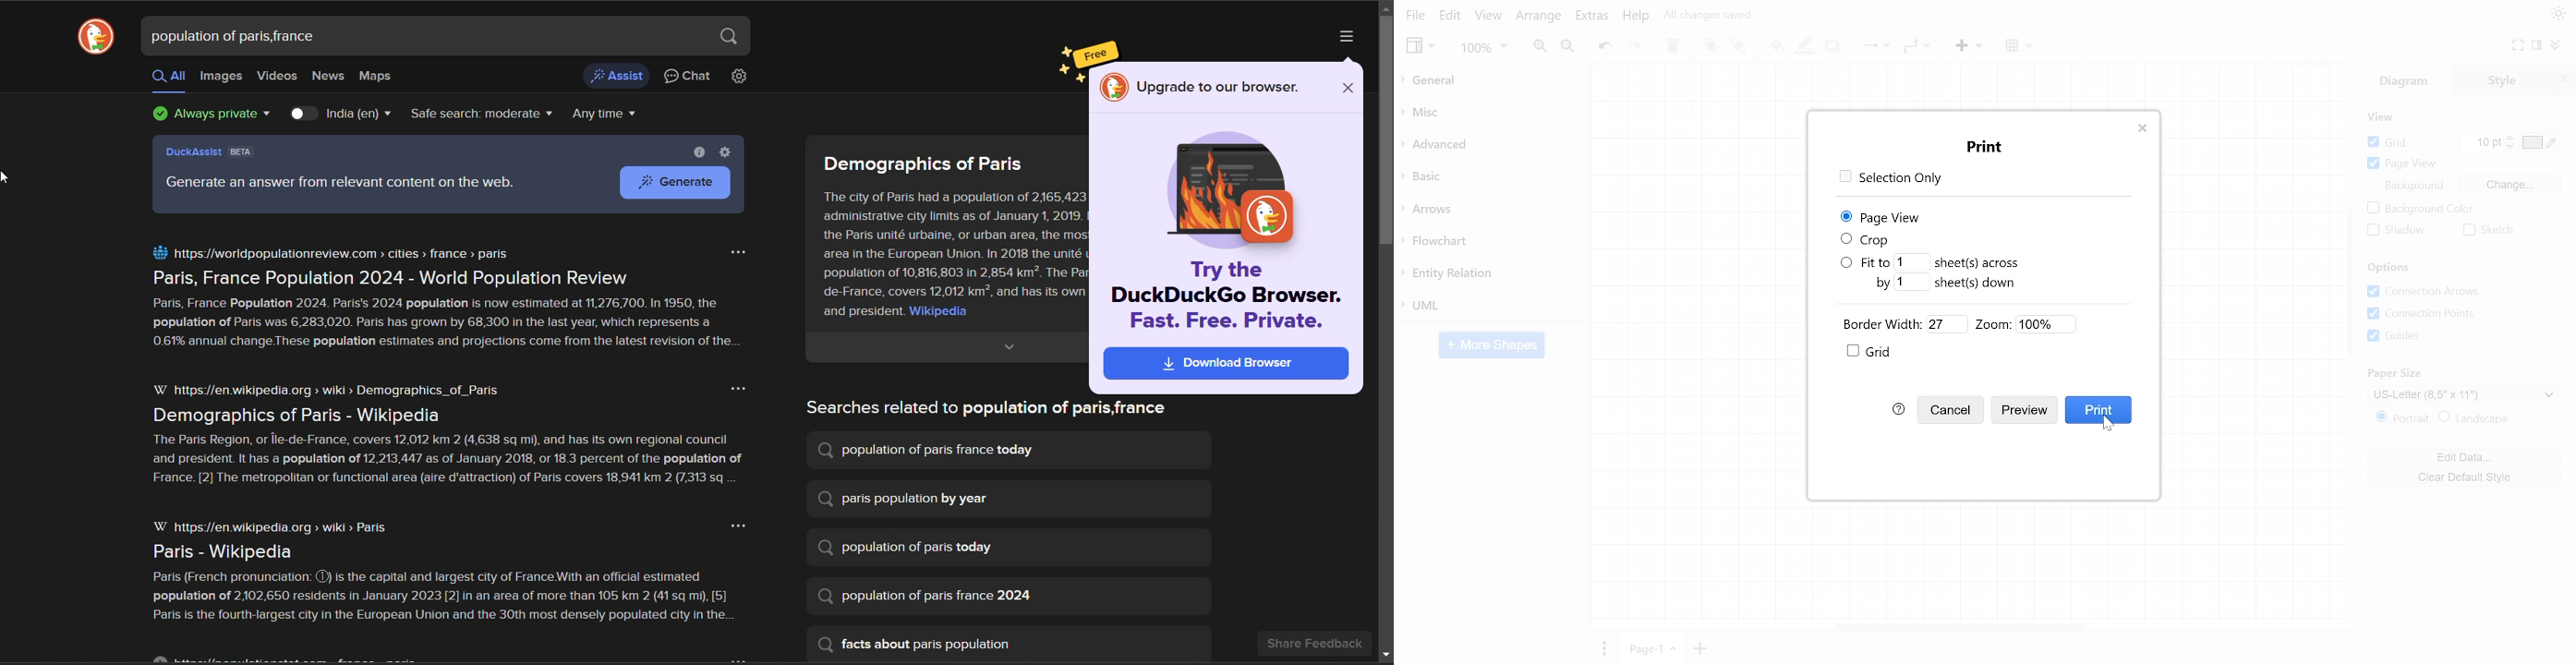  What do you see at coordinates (451, 463) in the screenshot?
I see `The Paris Region, or lle-de-France, covers 12,012 km 2 (4,638 sq mi), and has its own regional council
and president. It has a population of 12,213,447 as of January 2018, or 18.3 percent of the population of
France. [2] The metropolitan or functional area (aire d'attraction) of Paris covers 18,941 km 2 (7313 sq` at bounding box center [451, 463].